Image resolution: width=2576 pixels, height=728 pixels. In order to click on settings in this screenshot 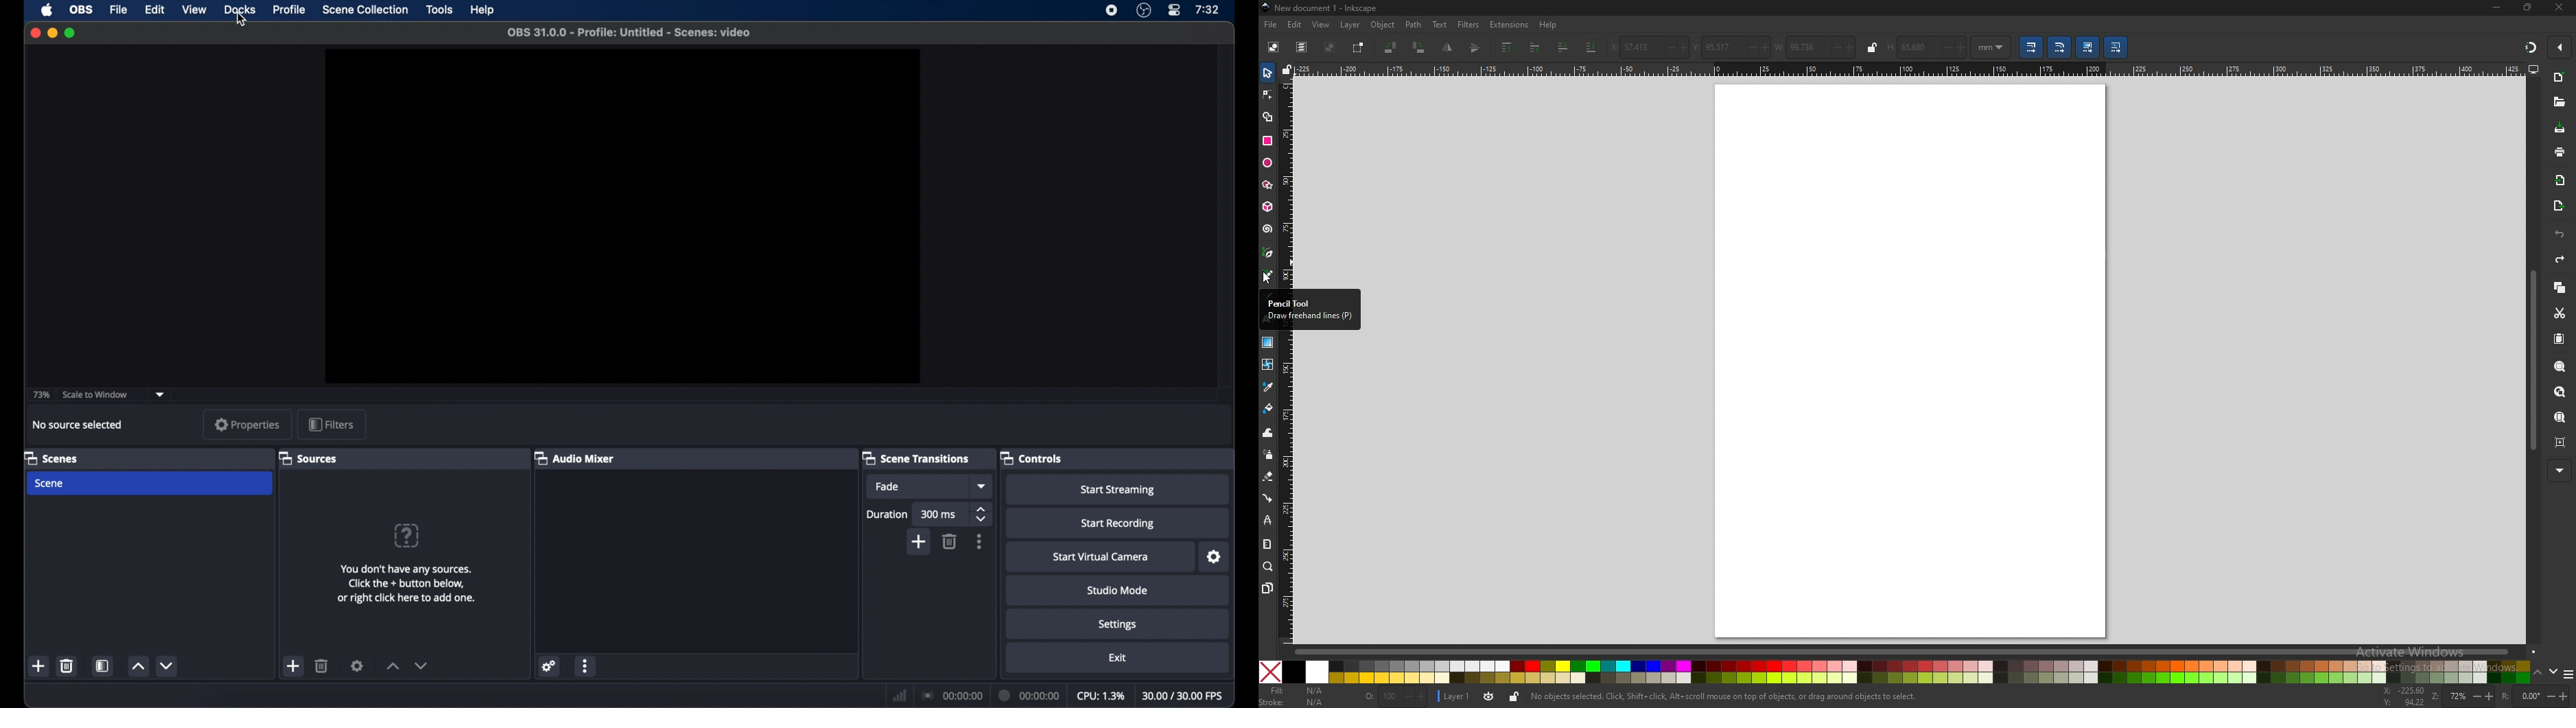, I will do `click(357, 665)`.